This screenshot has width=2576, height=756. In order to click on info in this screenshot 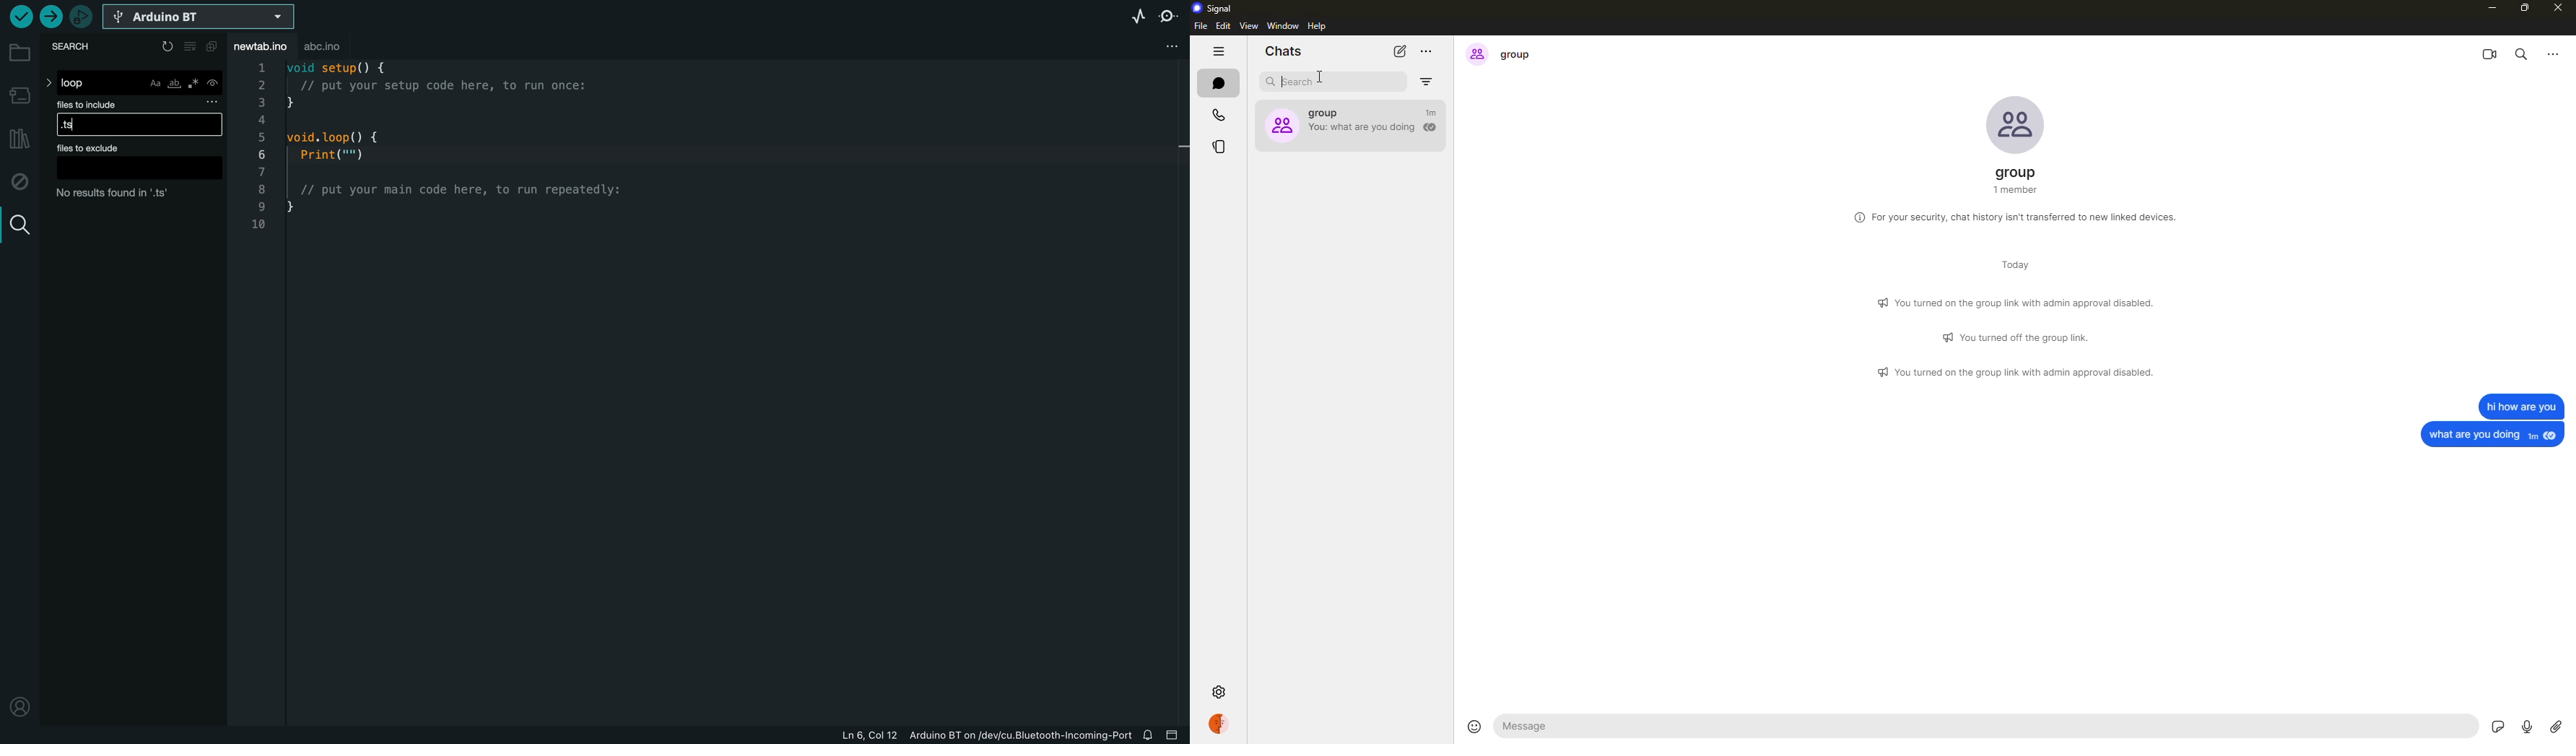, I will do `click(2019, 337)`.